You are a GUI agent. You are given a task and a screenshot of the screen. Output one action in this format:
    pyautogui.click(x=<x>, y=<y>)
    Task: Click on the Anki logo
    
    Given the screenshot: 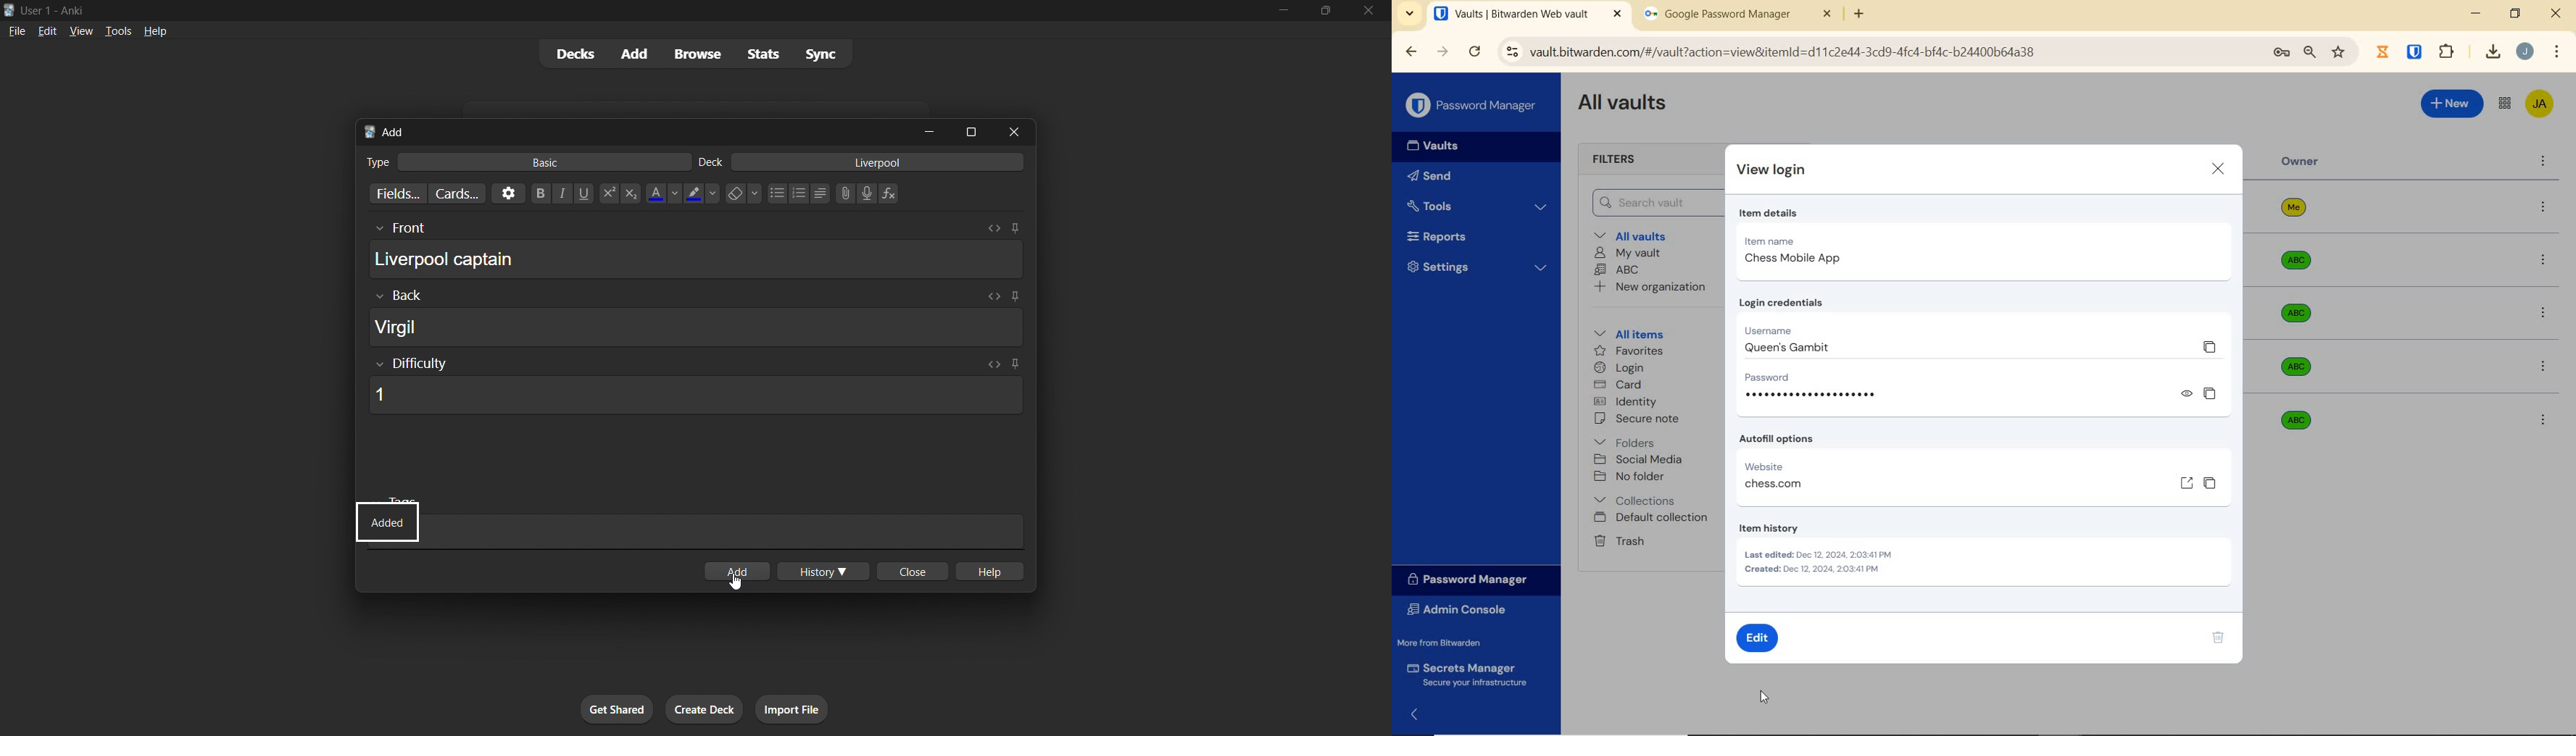 What is the action you would take?
    pyautogui.click(x=370, y=132)
    